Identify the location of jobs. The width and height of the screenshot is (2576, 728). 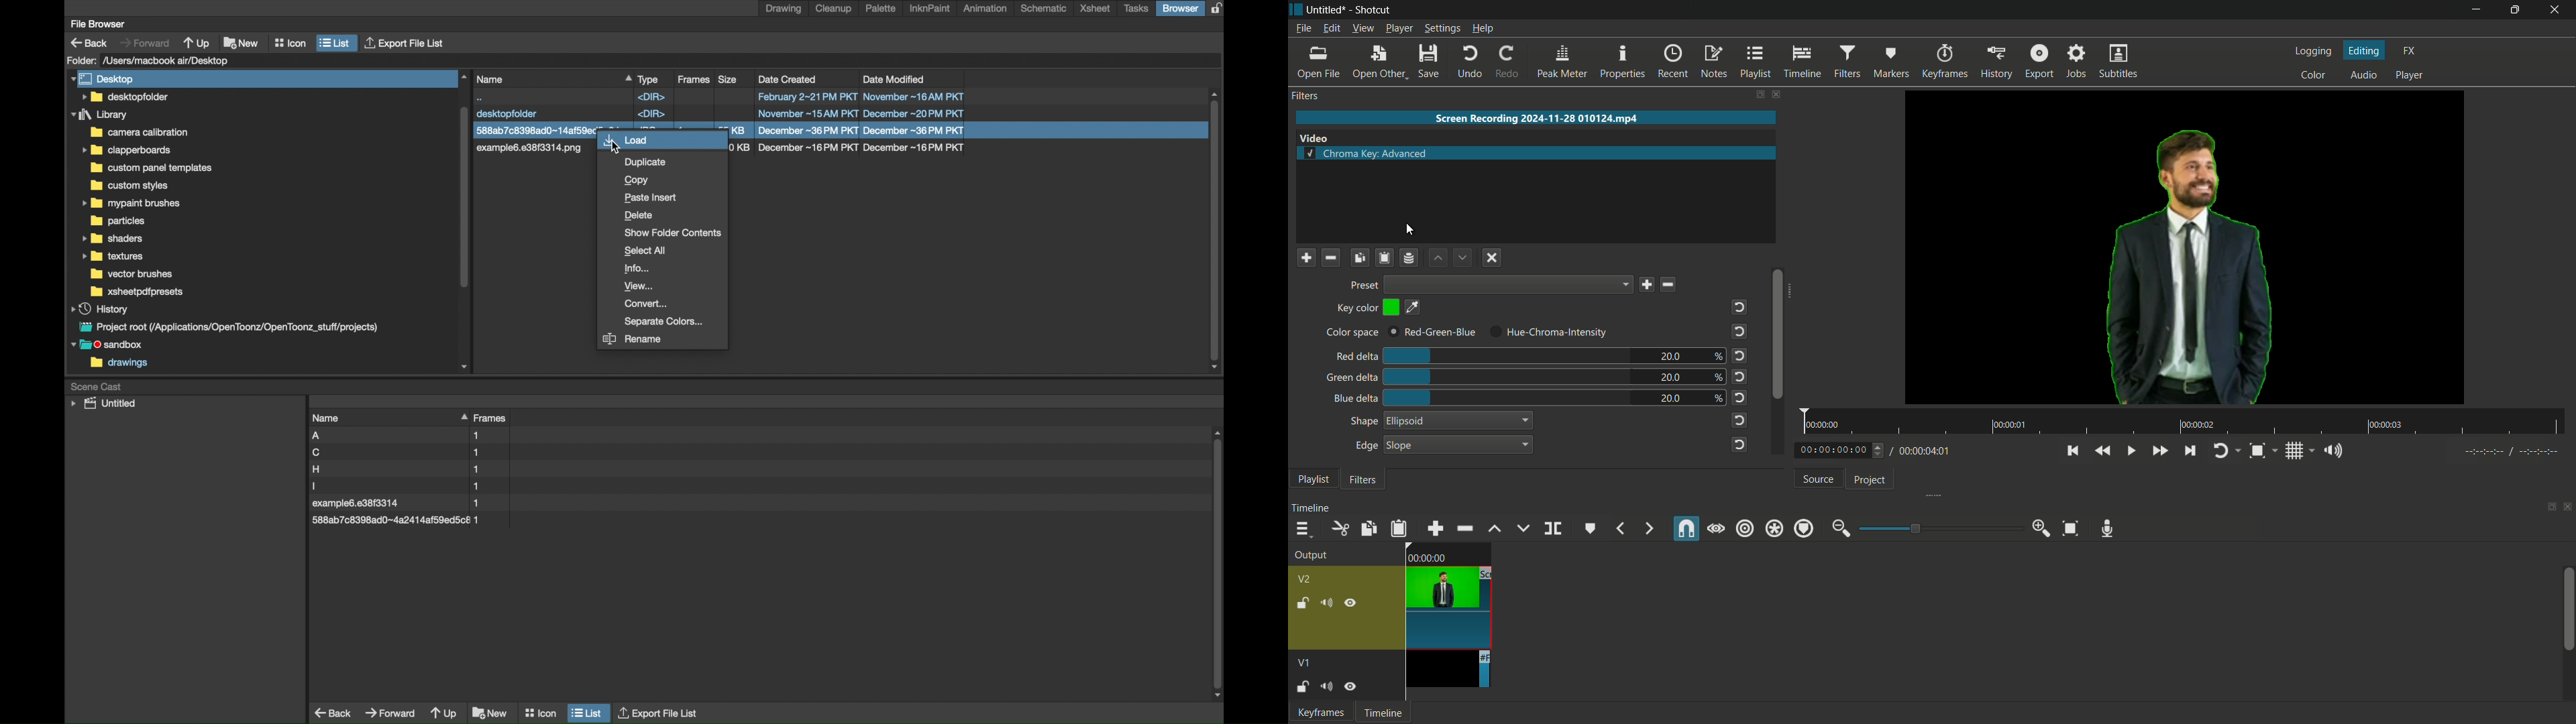
(2075, 62).